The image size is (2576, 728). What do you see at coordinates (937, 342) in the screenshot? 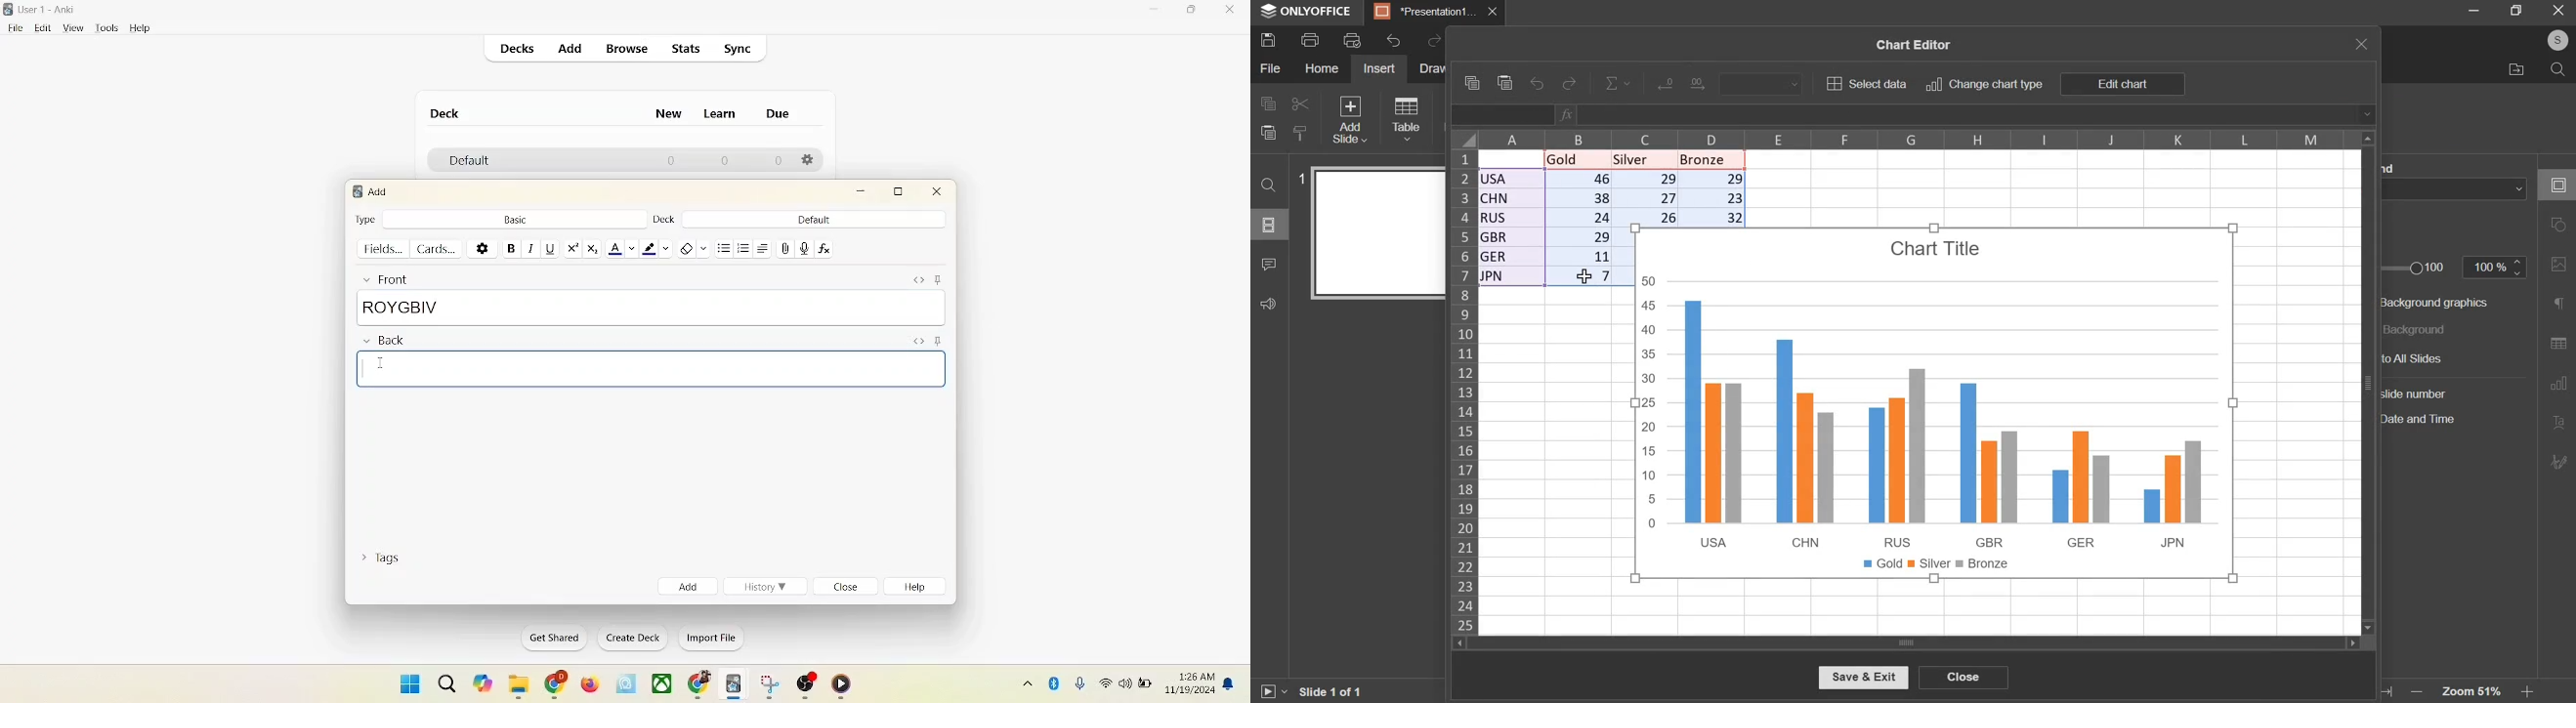
I see `sticky` at bounding box center [937, 342].